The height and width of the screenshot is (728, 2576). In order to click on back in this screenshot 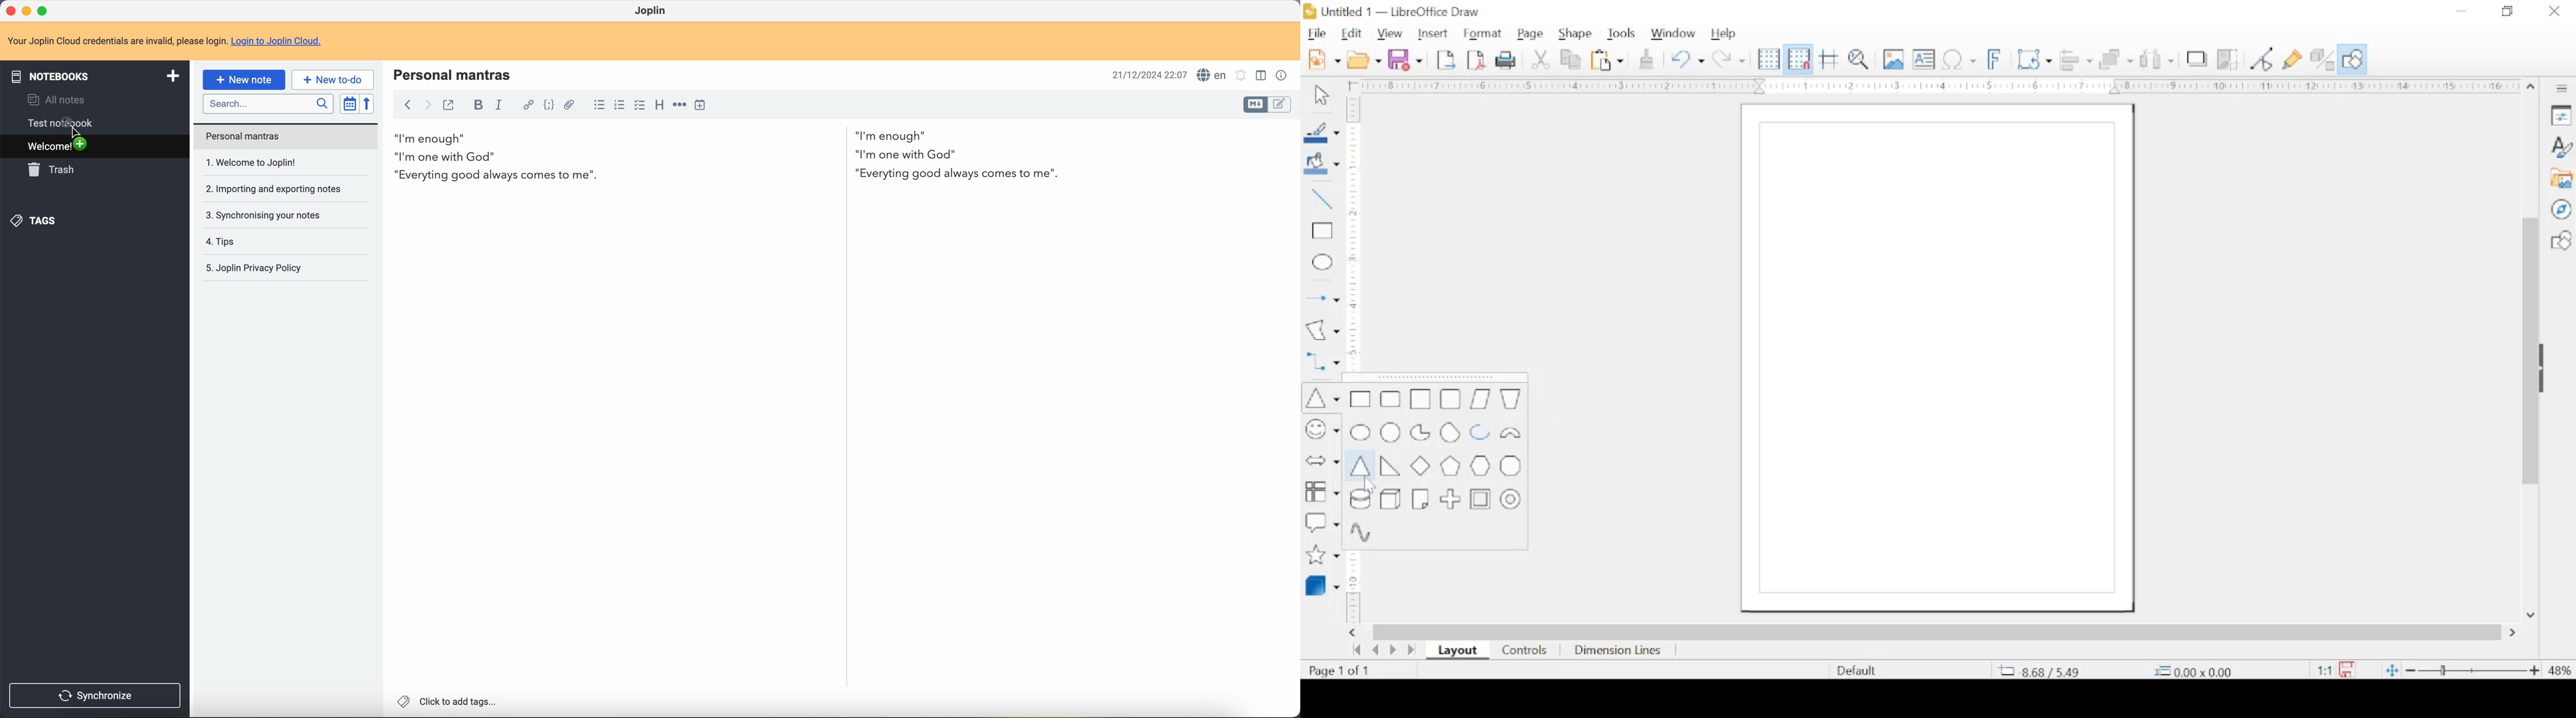, I will do `click(407, 106)`.